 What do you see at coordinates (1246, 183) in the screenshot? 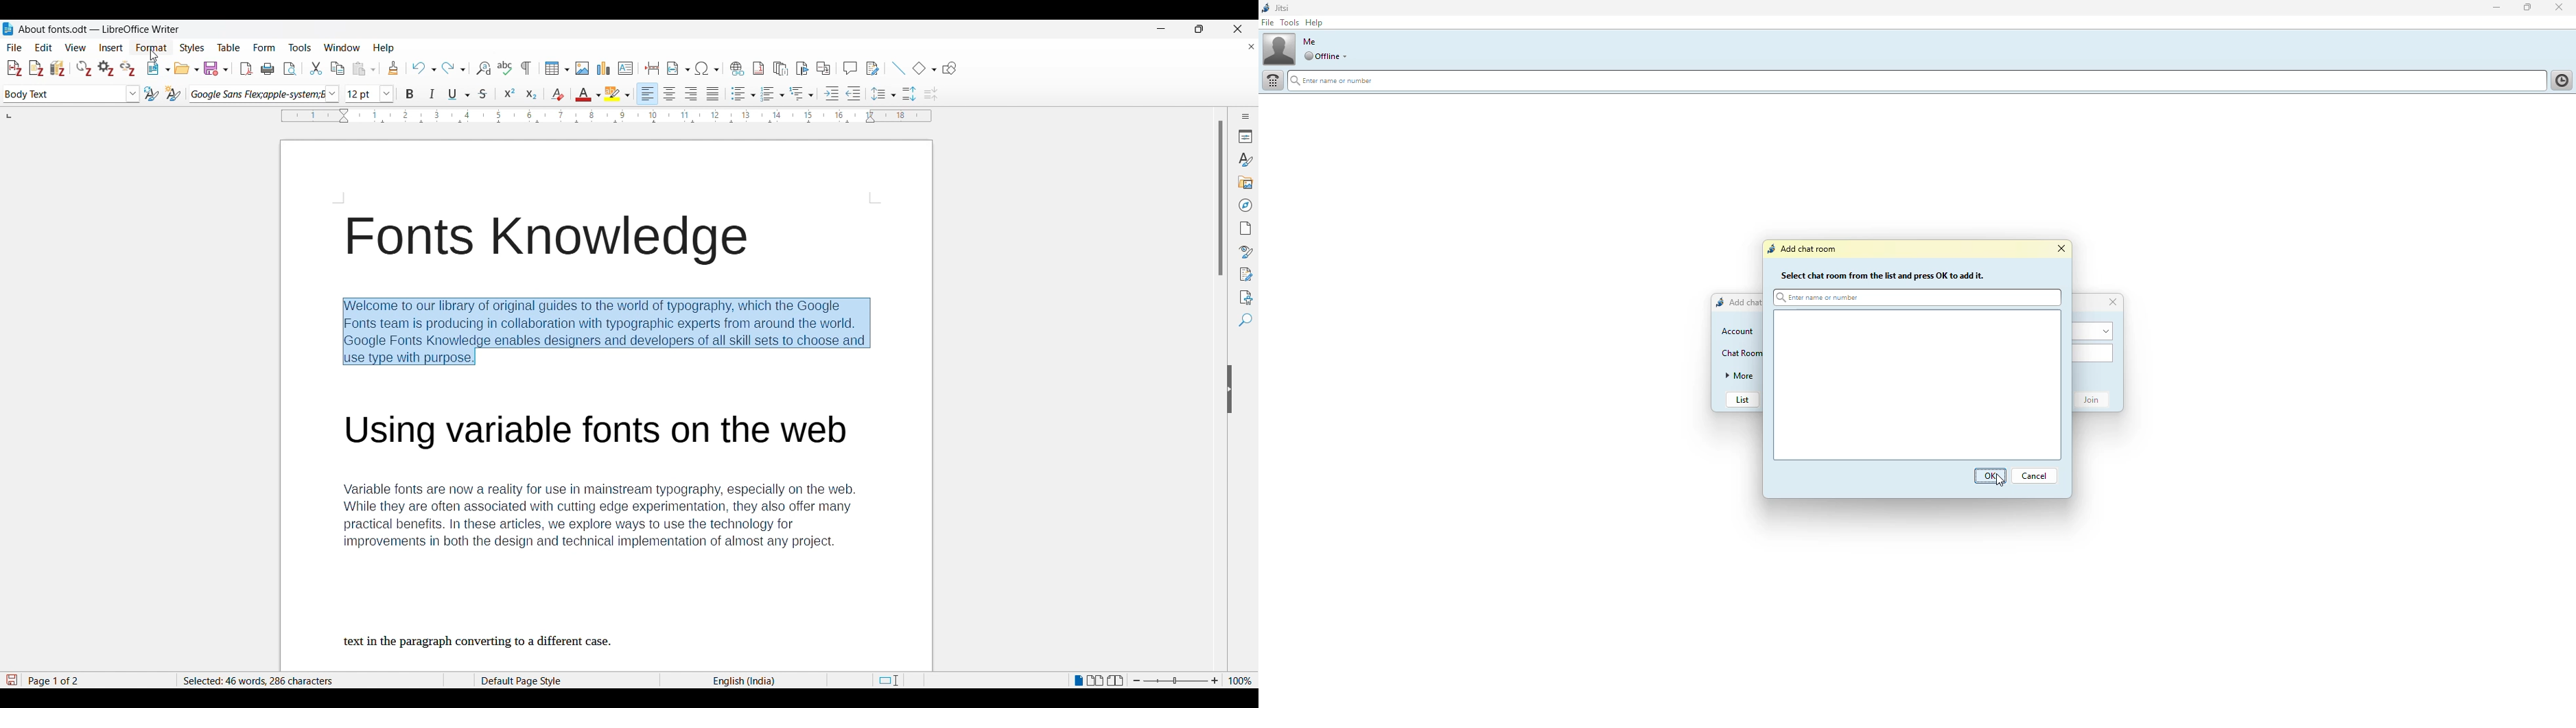
I see `Gallery` at bounding box center [1246, 183].